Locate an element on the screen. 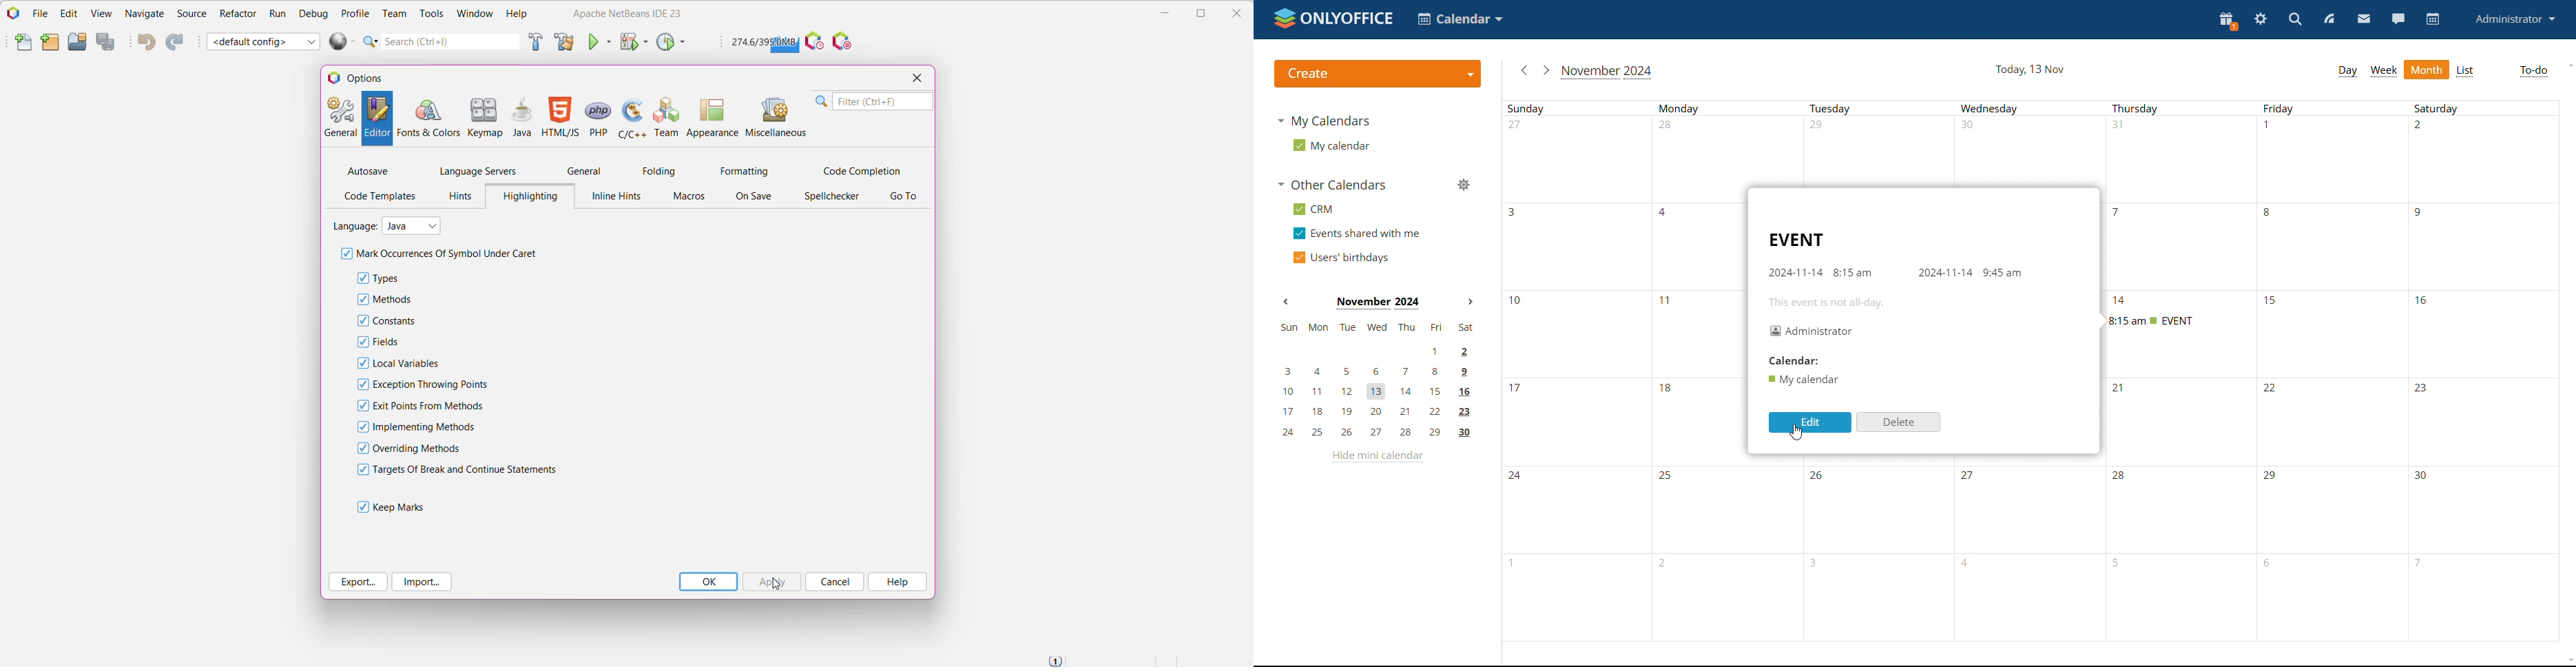 The width and height of the screenshot is (2576, 672). C/C++ is located at coordinates (632, 118).